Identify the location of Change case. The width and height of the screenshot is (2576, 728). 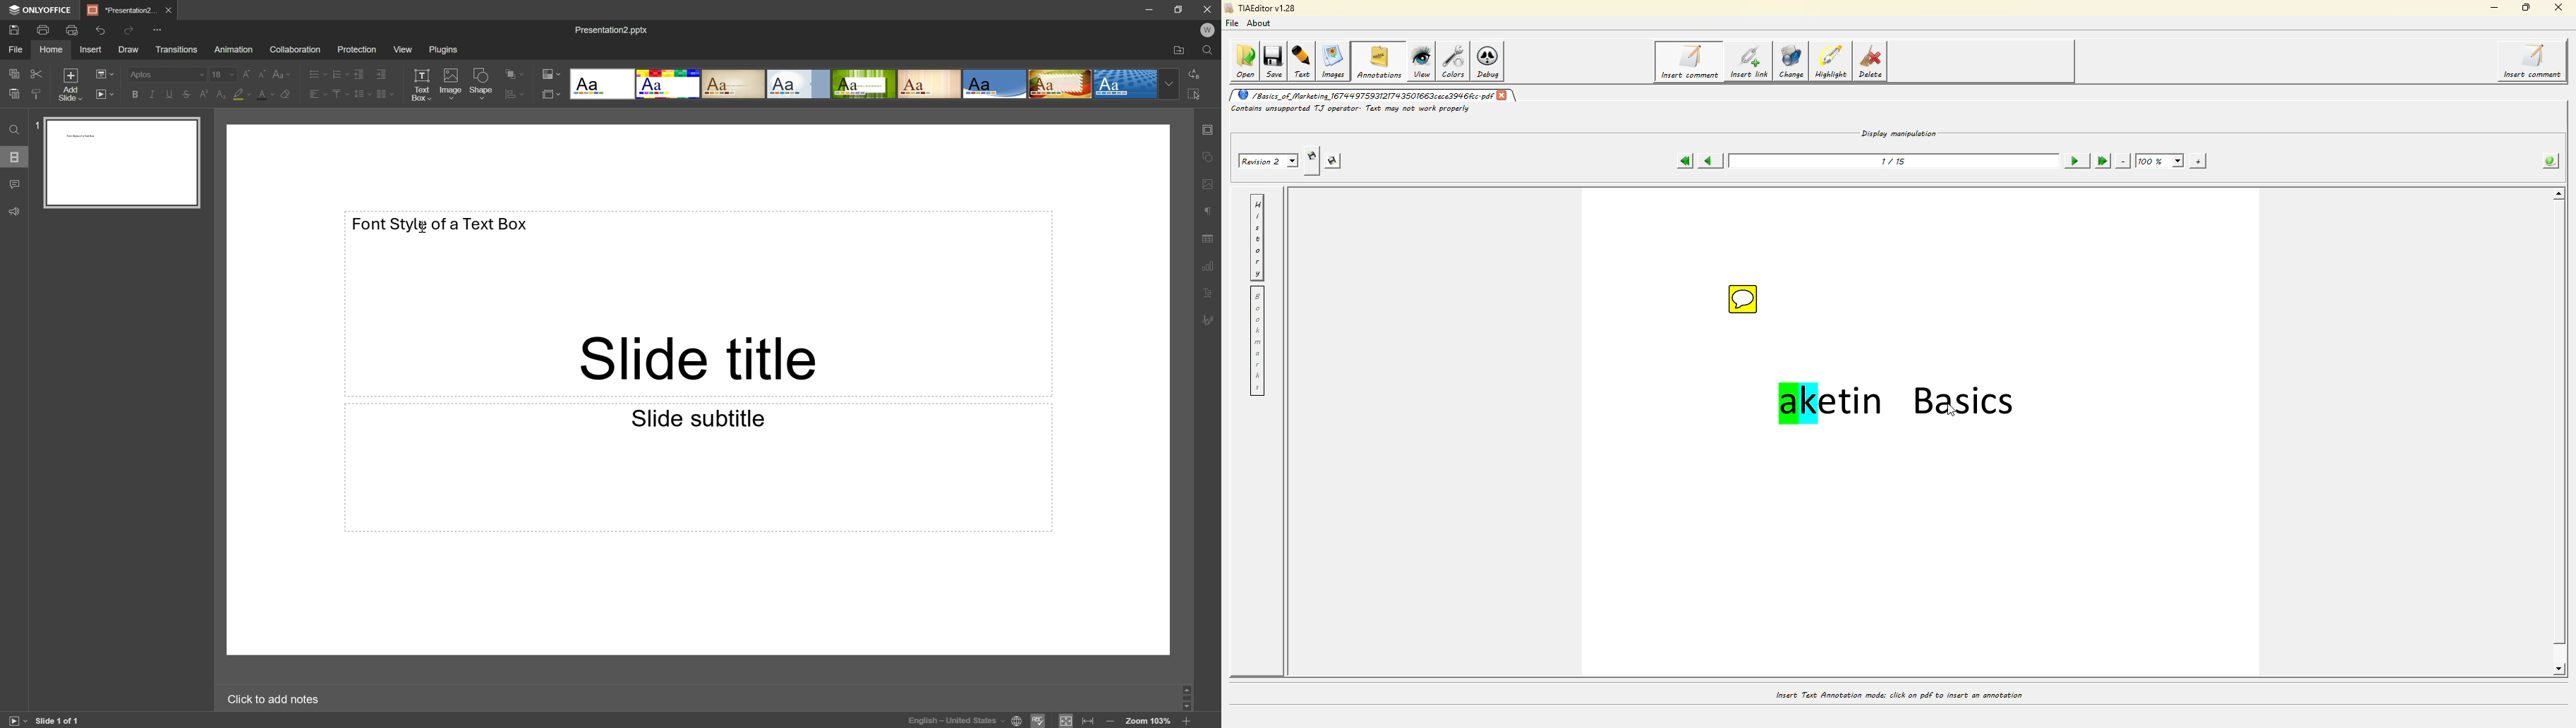
(282, 73).